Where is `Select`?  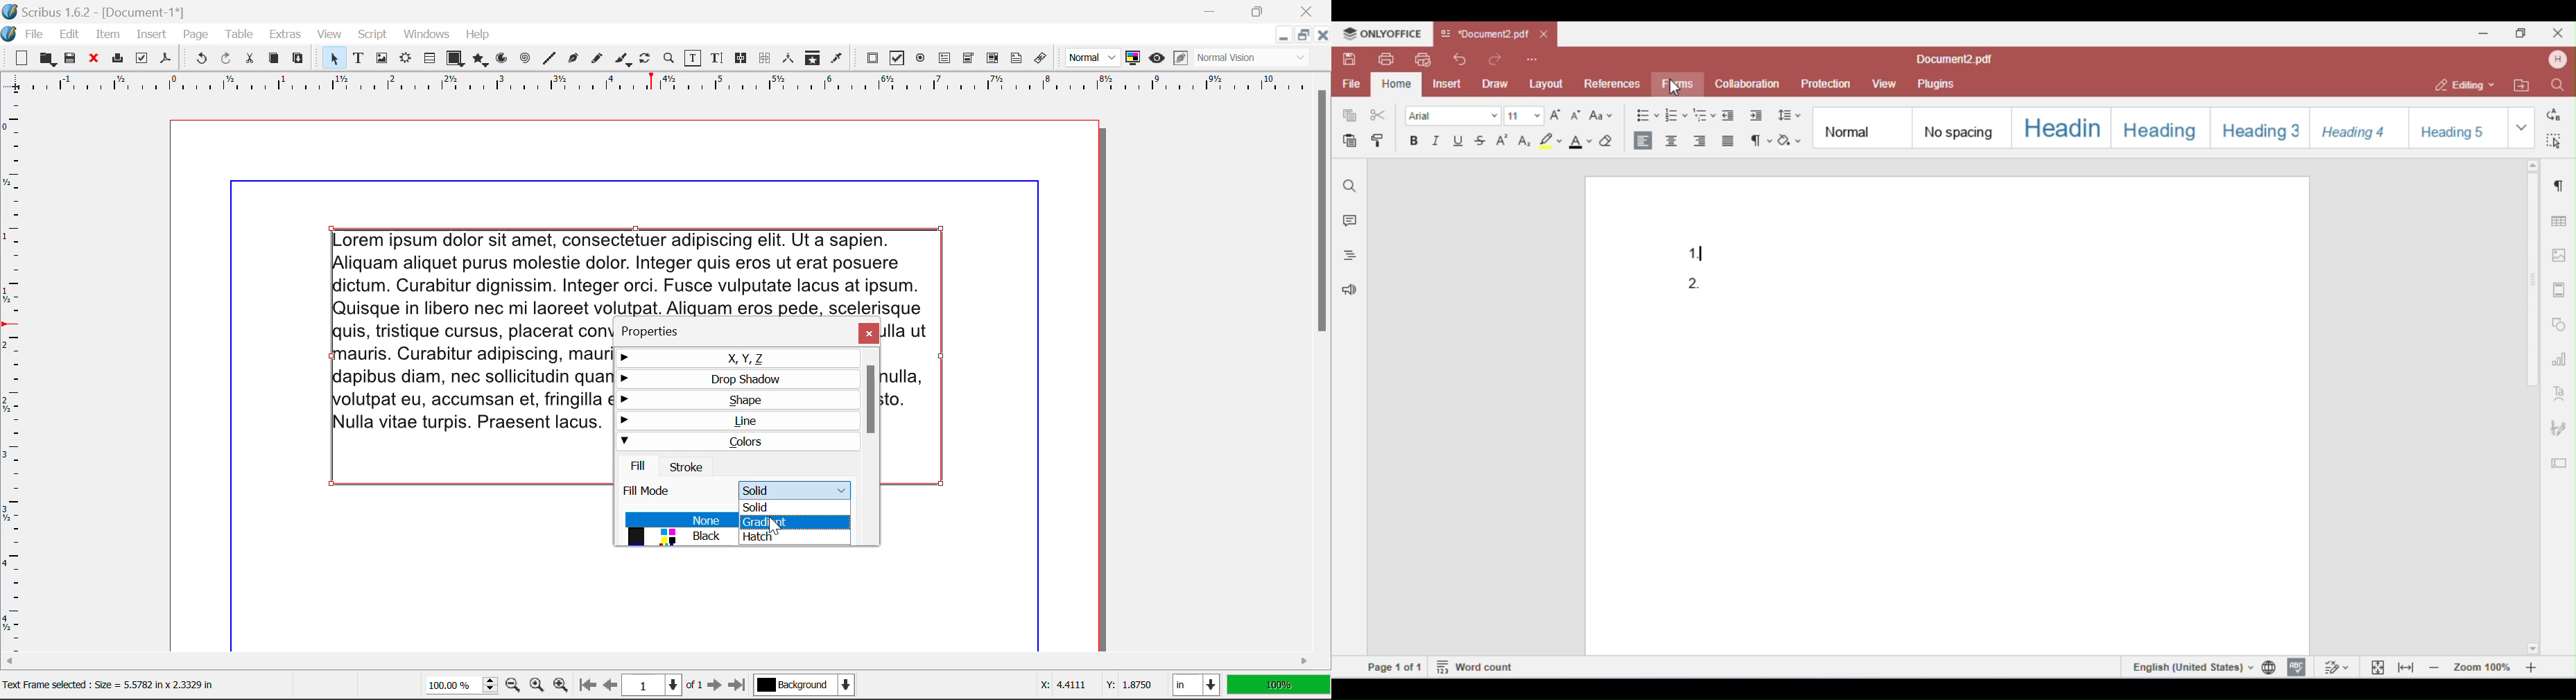
Select is located at coordinates (333, 58).